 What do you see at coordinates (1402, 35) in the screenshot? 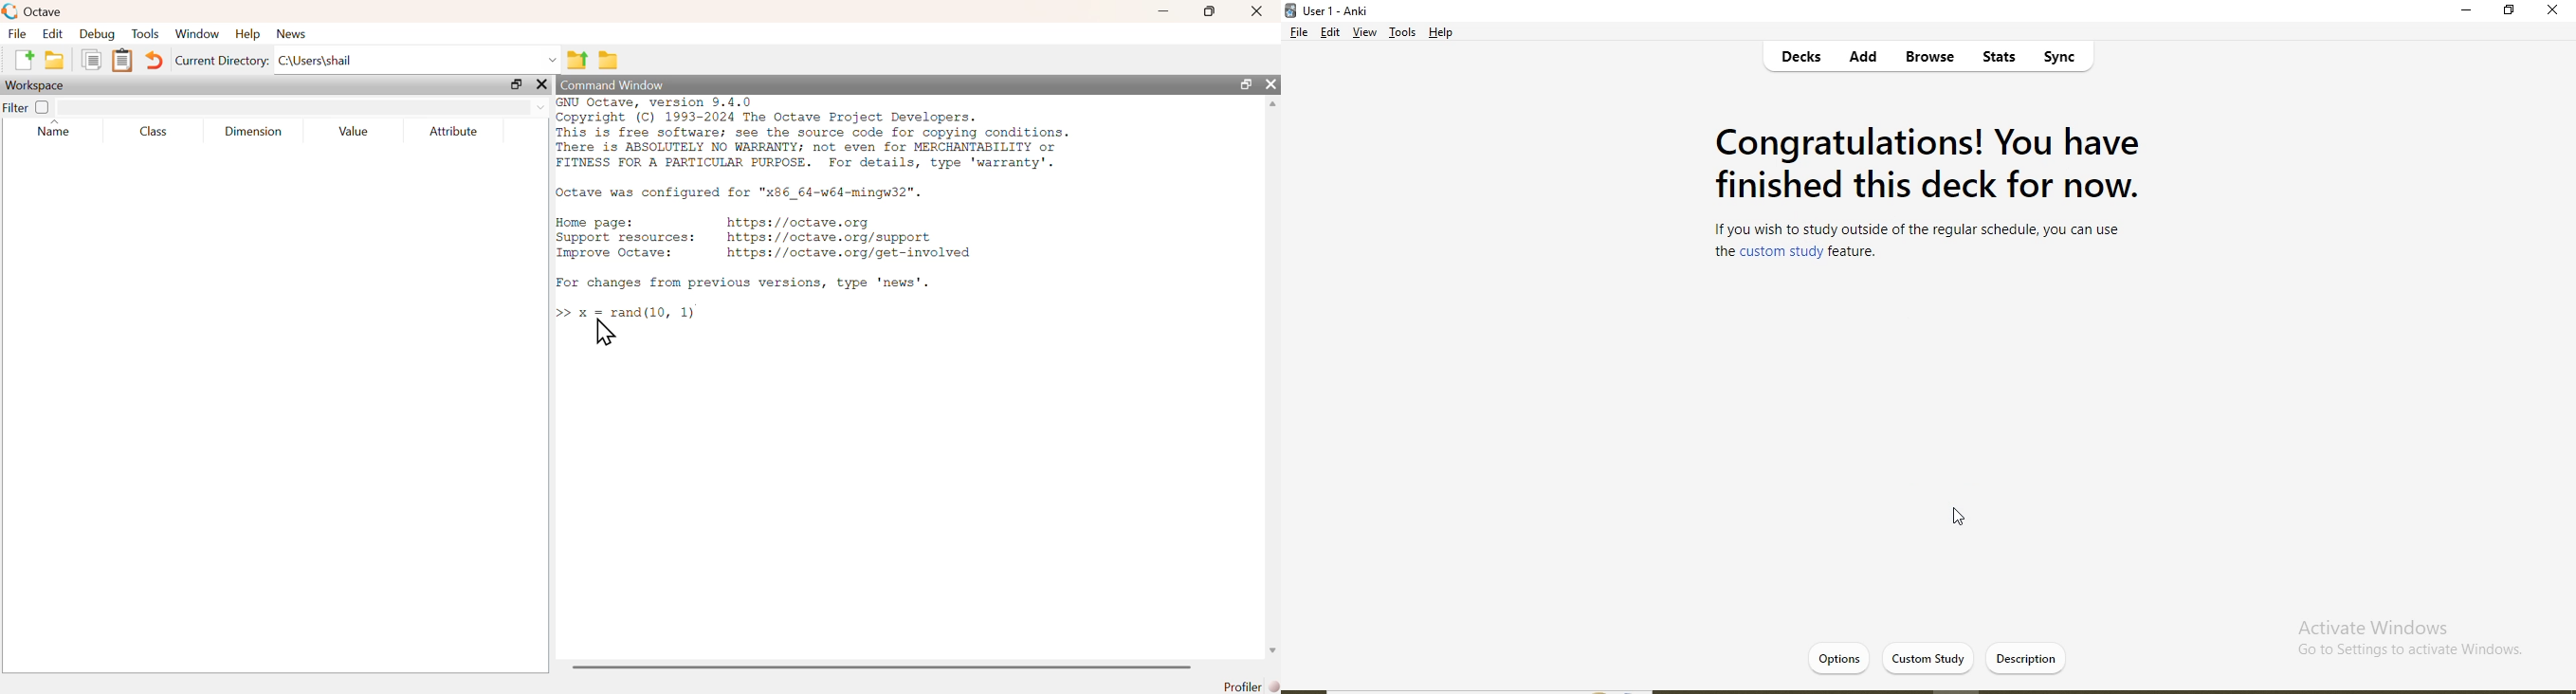
I see `tools` at bounding box center [1402, 35].